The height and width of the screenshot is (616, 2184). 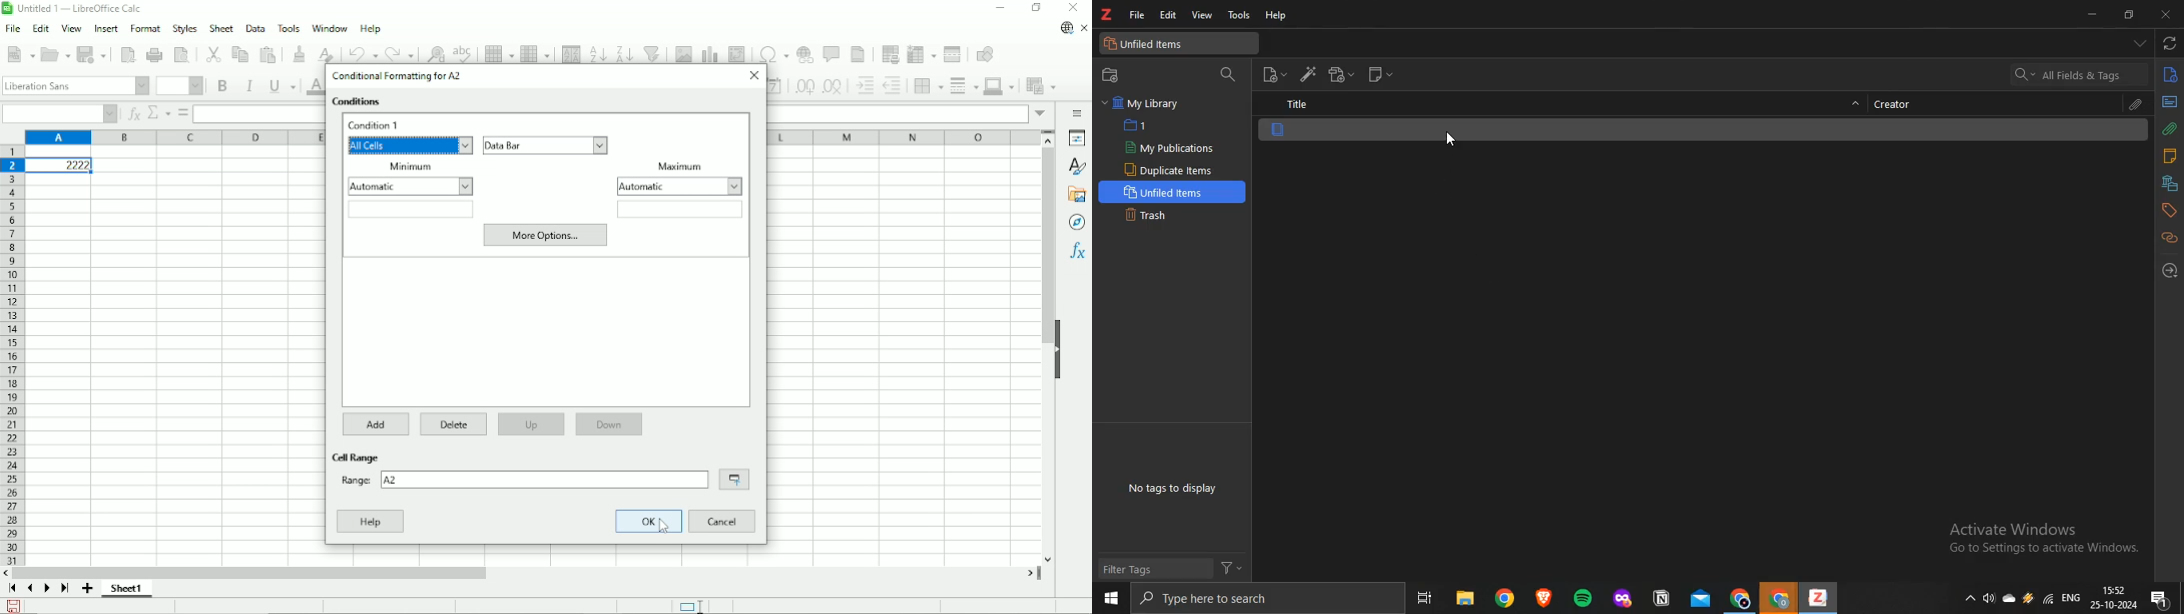 I want to click on brave, so click(x=1542, y=597).